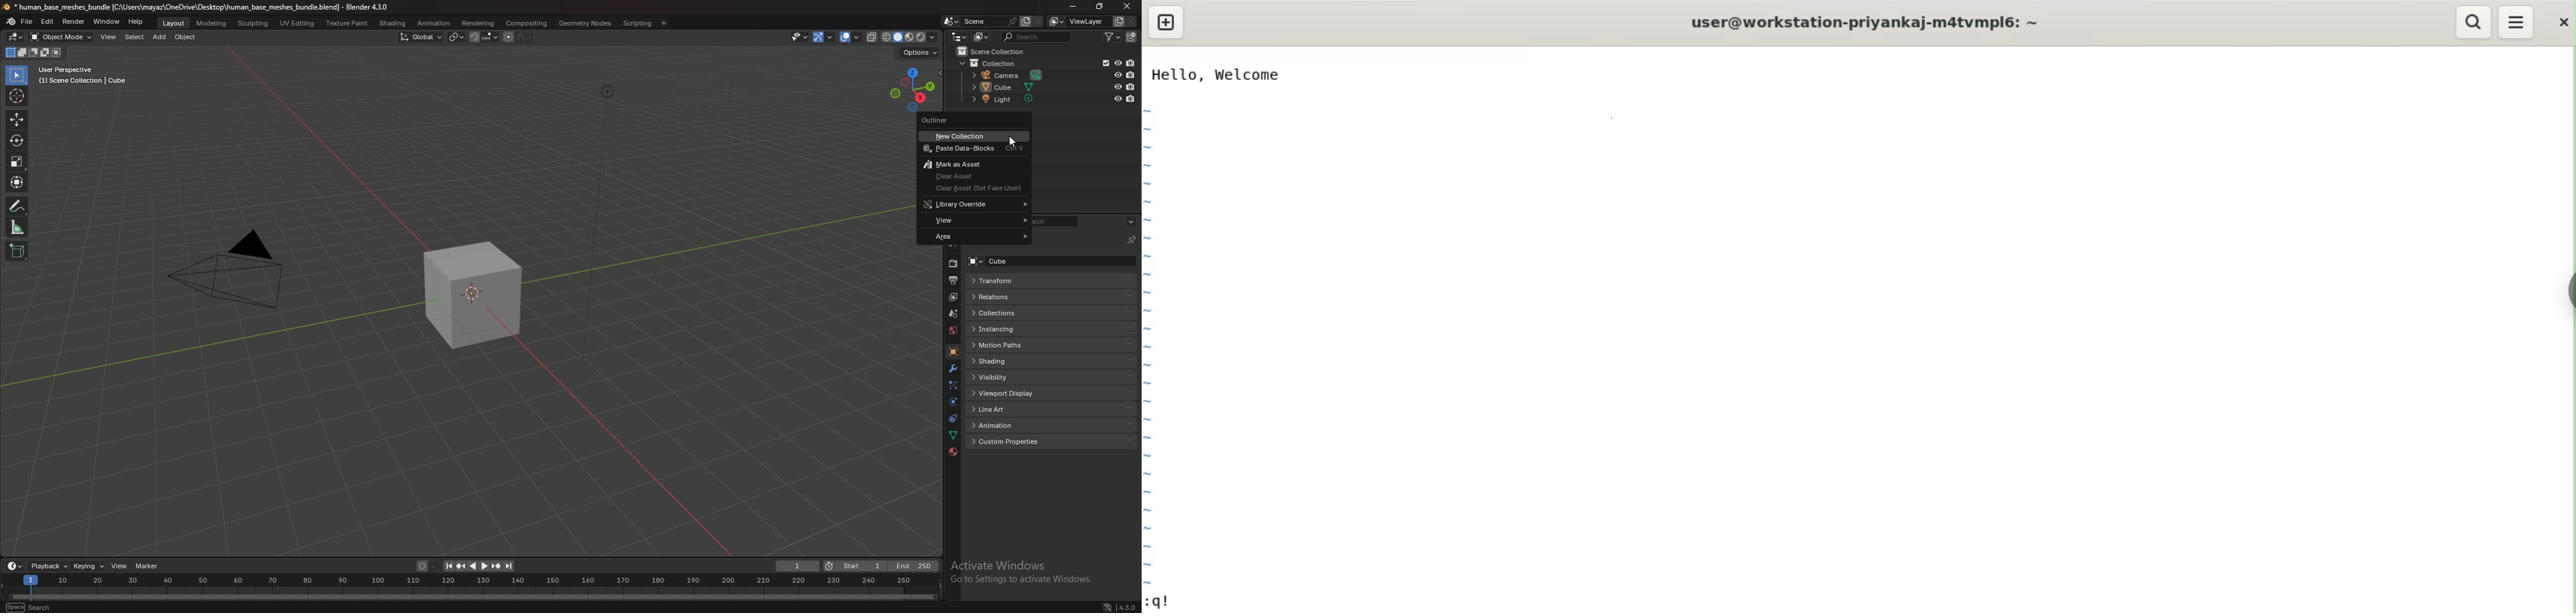  I want to click on marker, so click(148, 566).